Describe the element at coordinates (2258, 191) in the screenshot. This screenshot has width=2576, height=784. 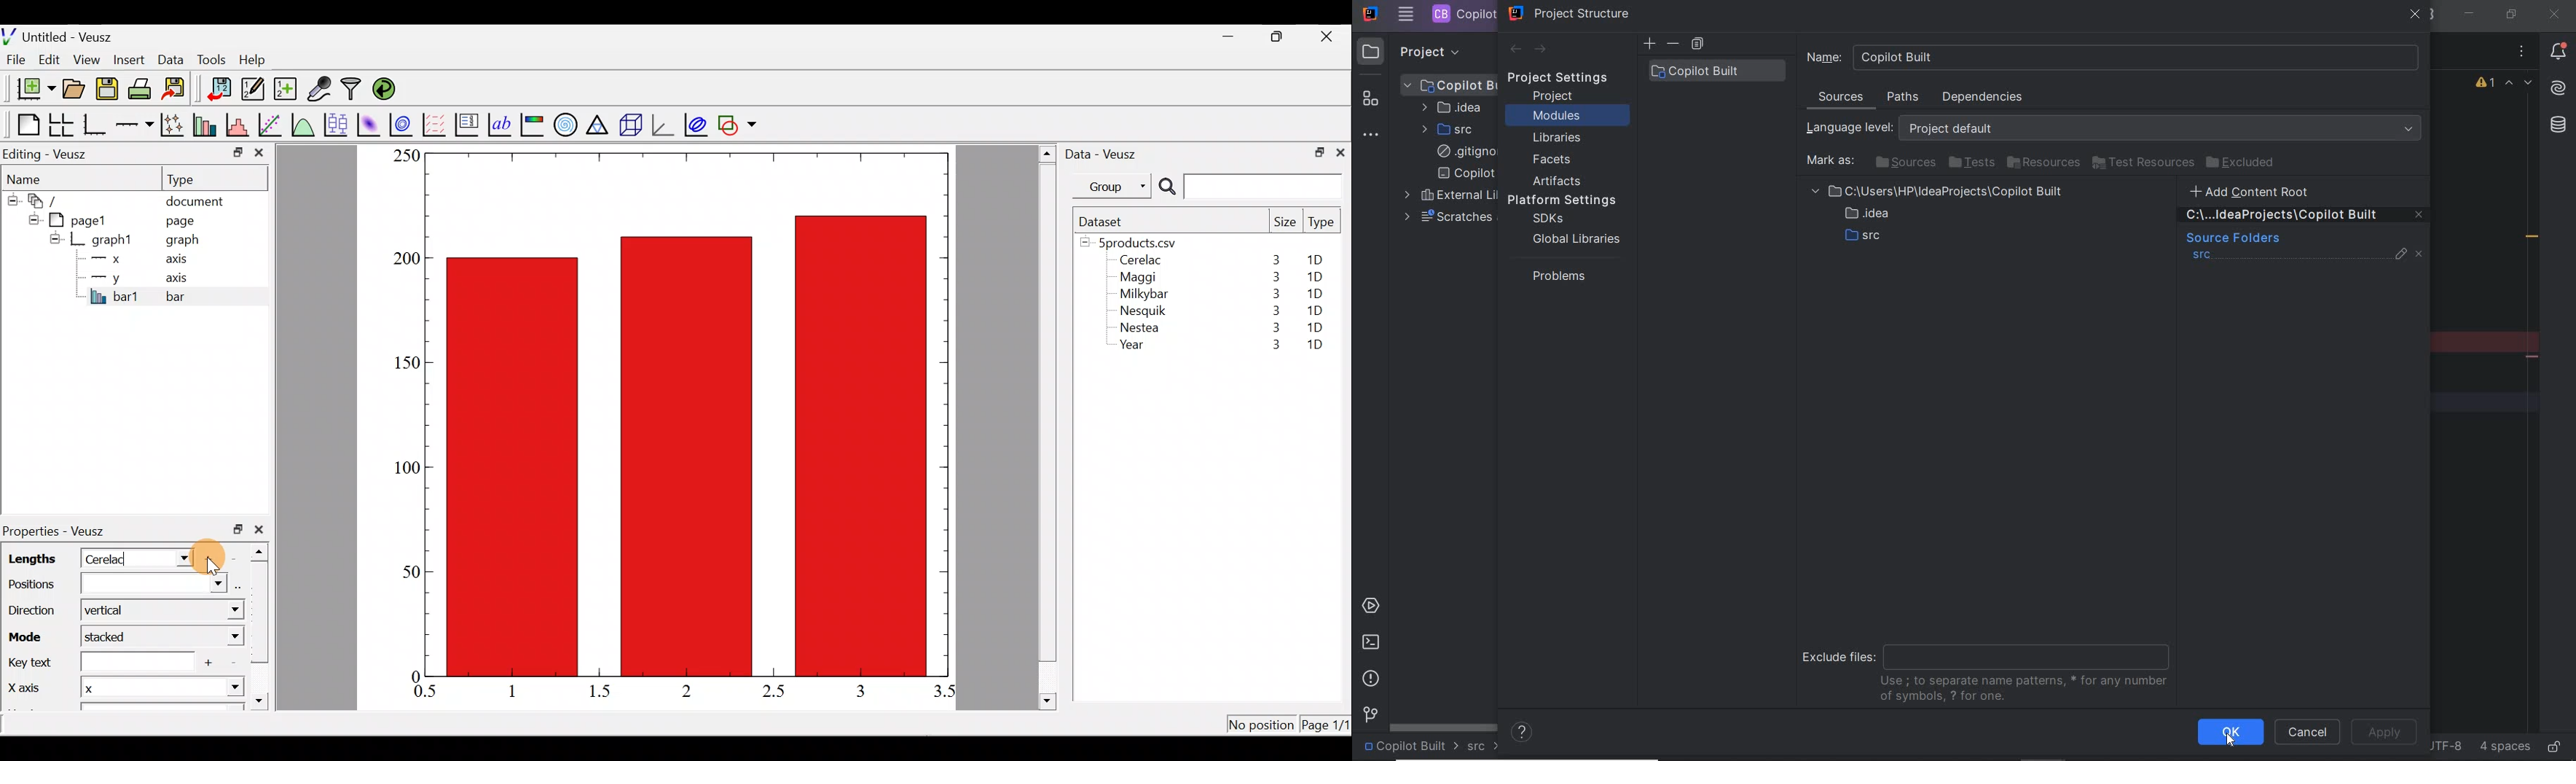
I see `add content root` at that location.